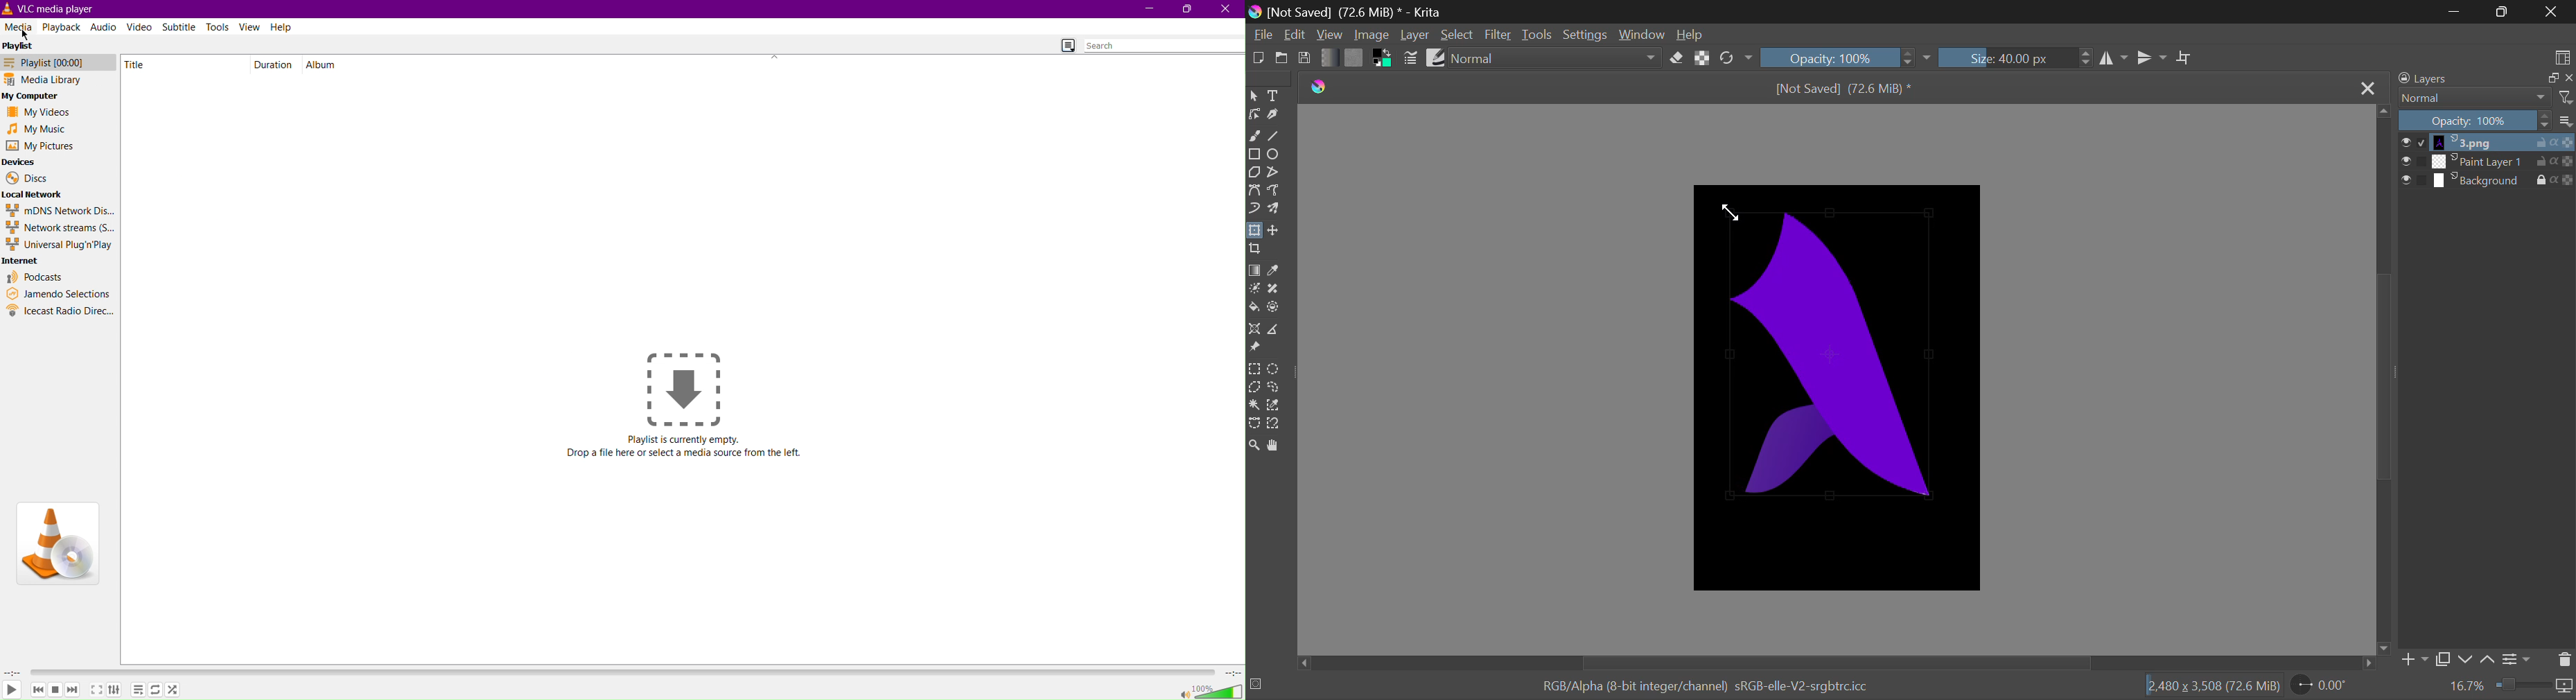 The height and width of the screenshot is (700, 2576). I want to click on Help, so click(281, 27).